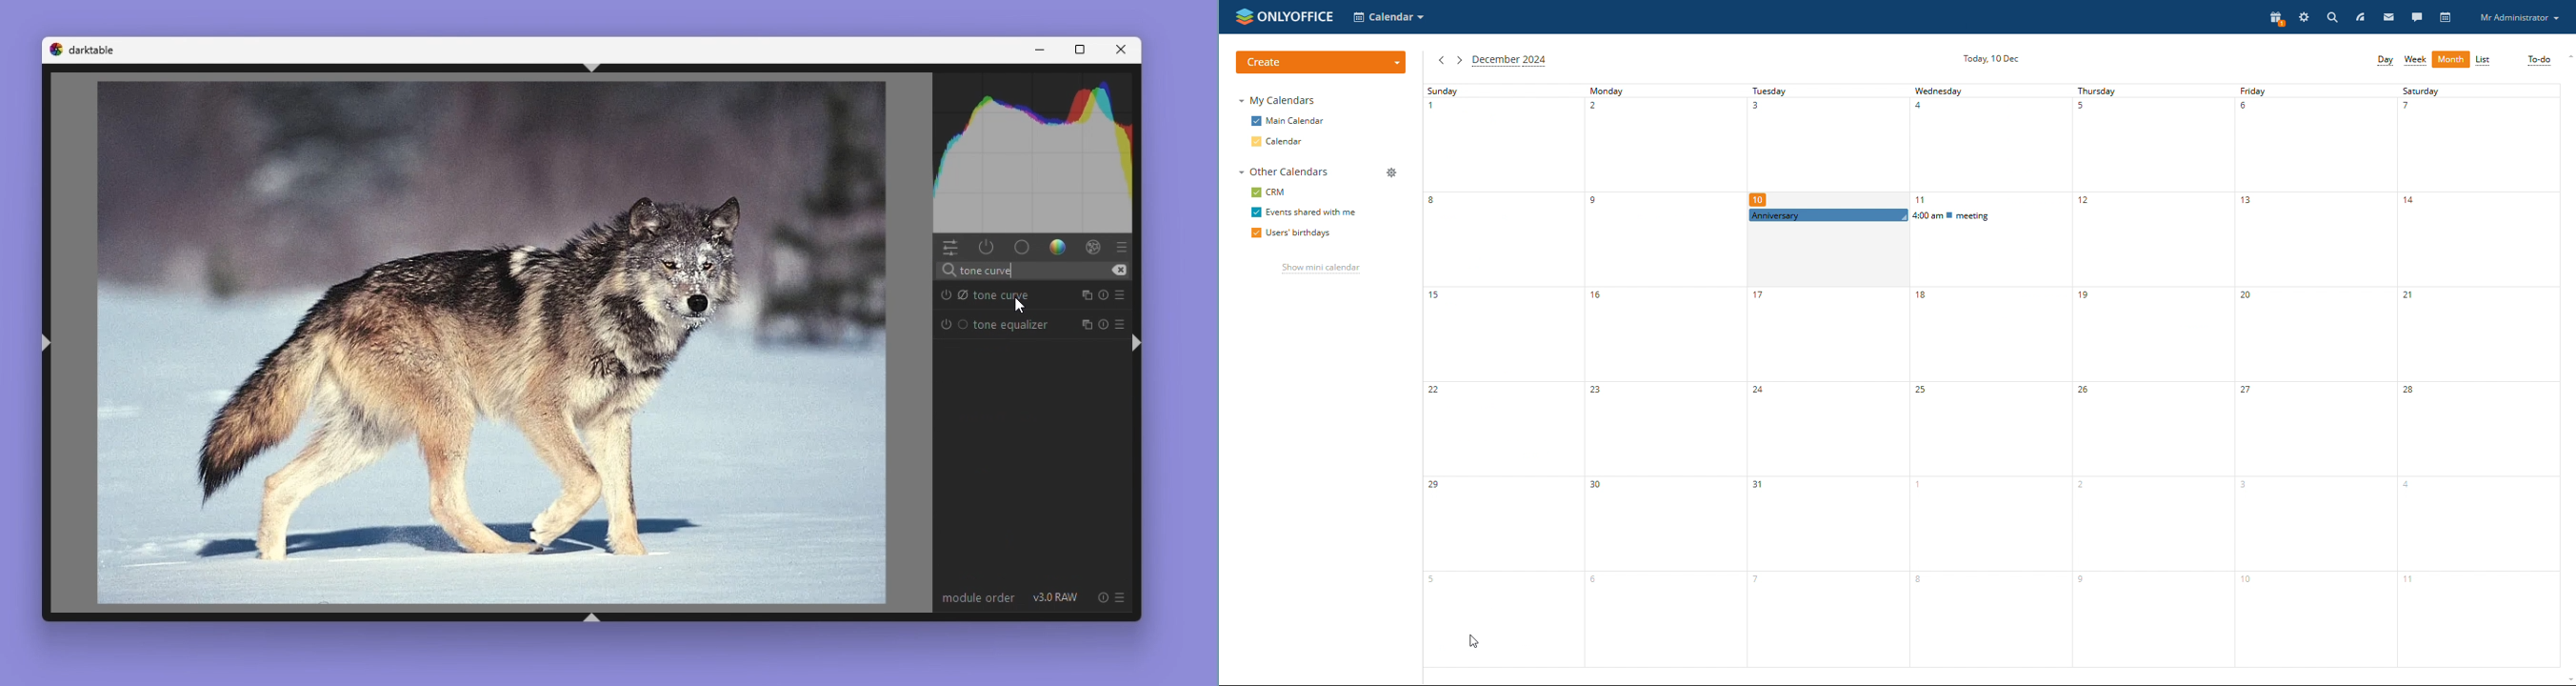 The width and height of the screenshot is (2576, 700). What do you see at coordinates (2274, 19) in the screenshot?
I see `present` at bounding box center [2274, 19].